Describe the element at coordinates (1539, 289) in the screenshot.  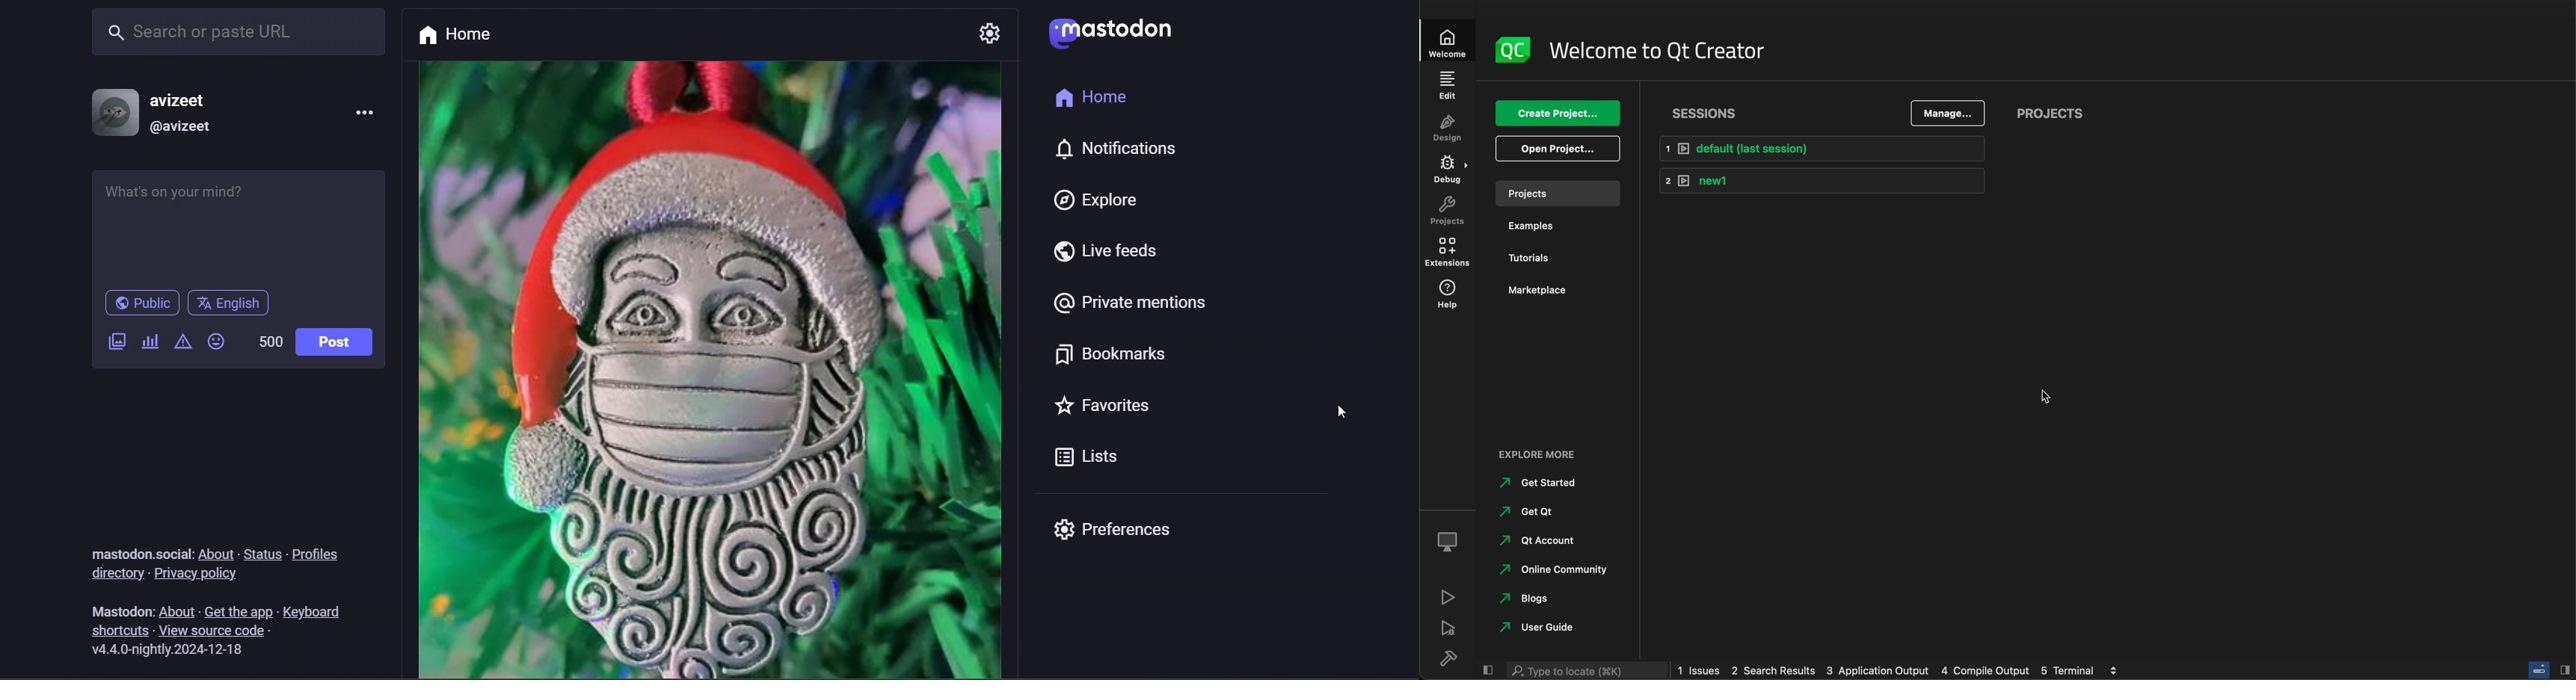
I see `marketplace` at that location.